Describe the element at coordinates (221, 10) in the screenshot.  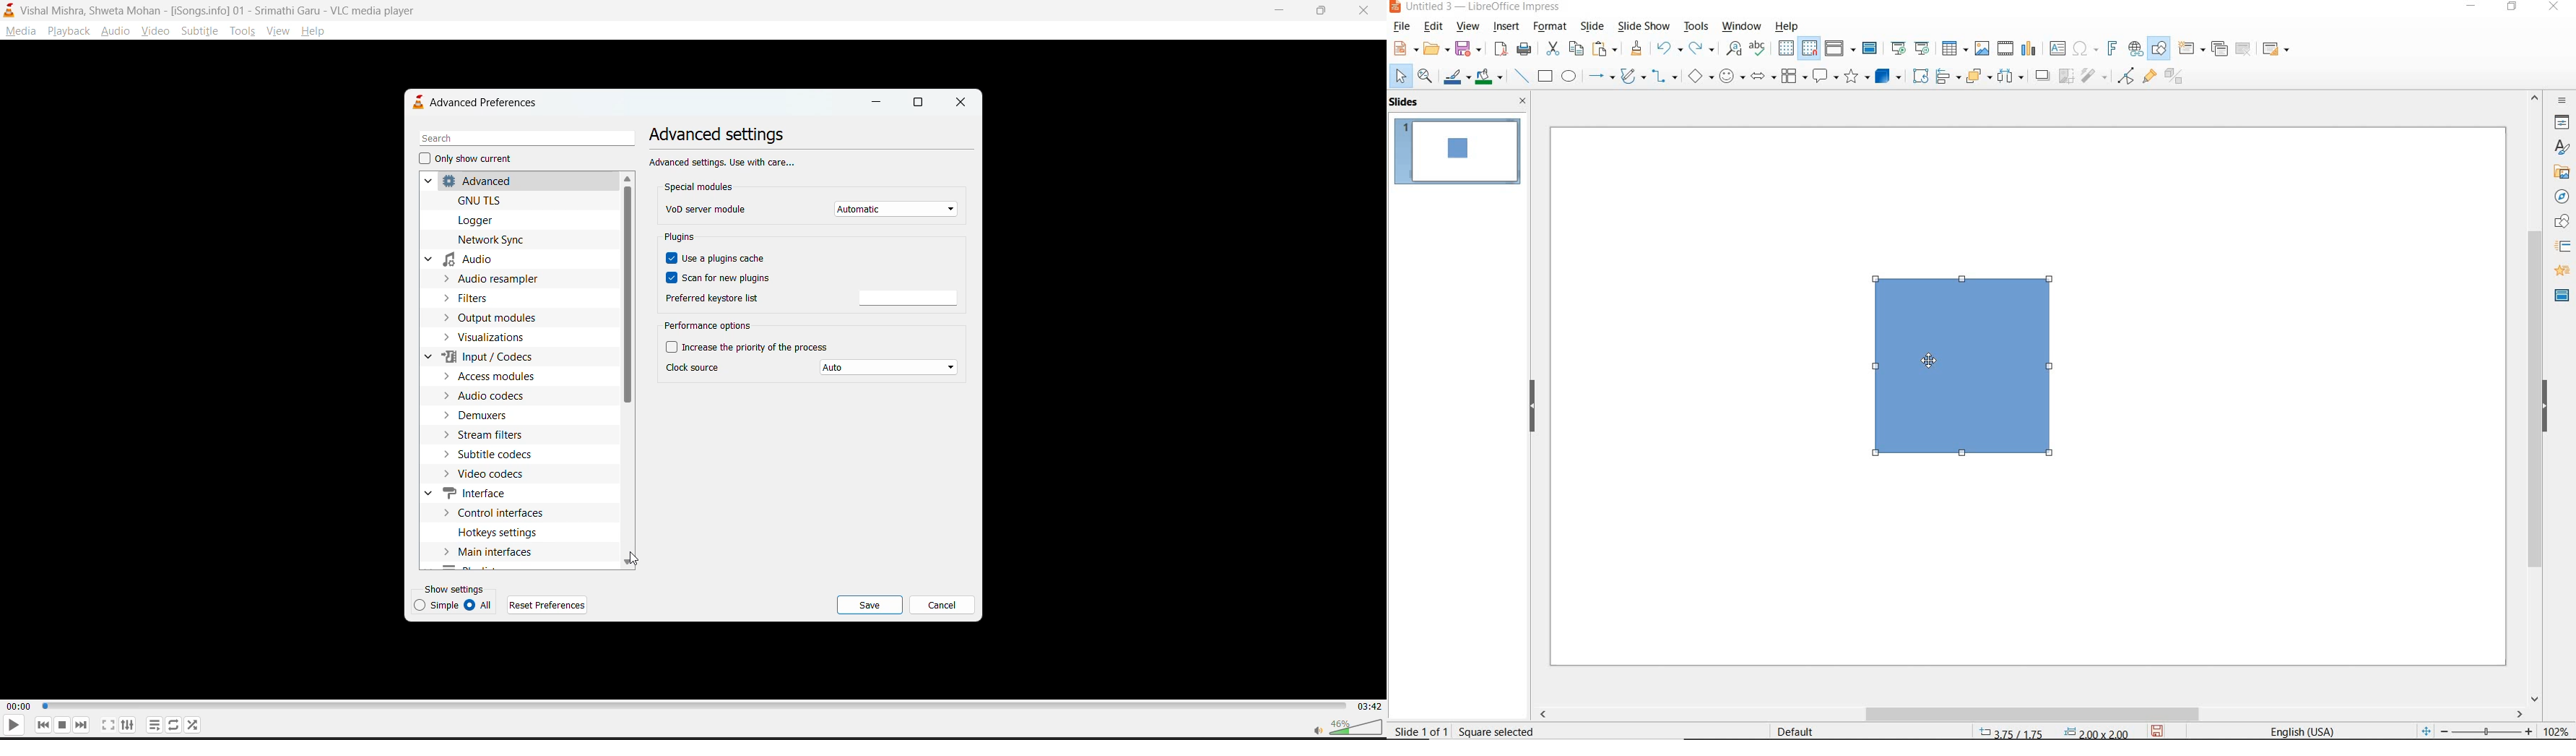
I see `Vishal Mishra, Shweta Mohan - [iSongs.ingo] - 01 - Srimathi Garu - VLC Player` at that location.